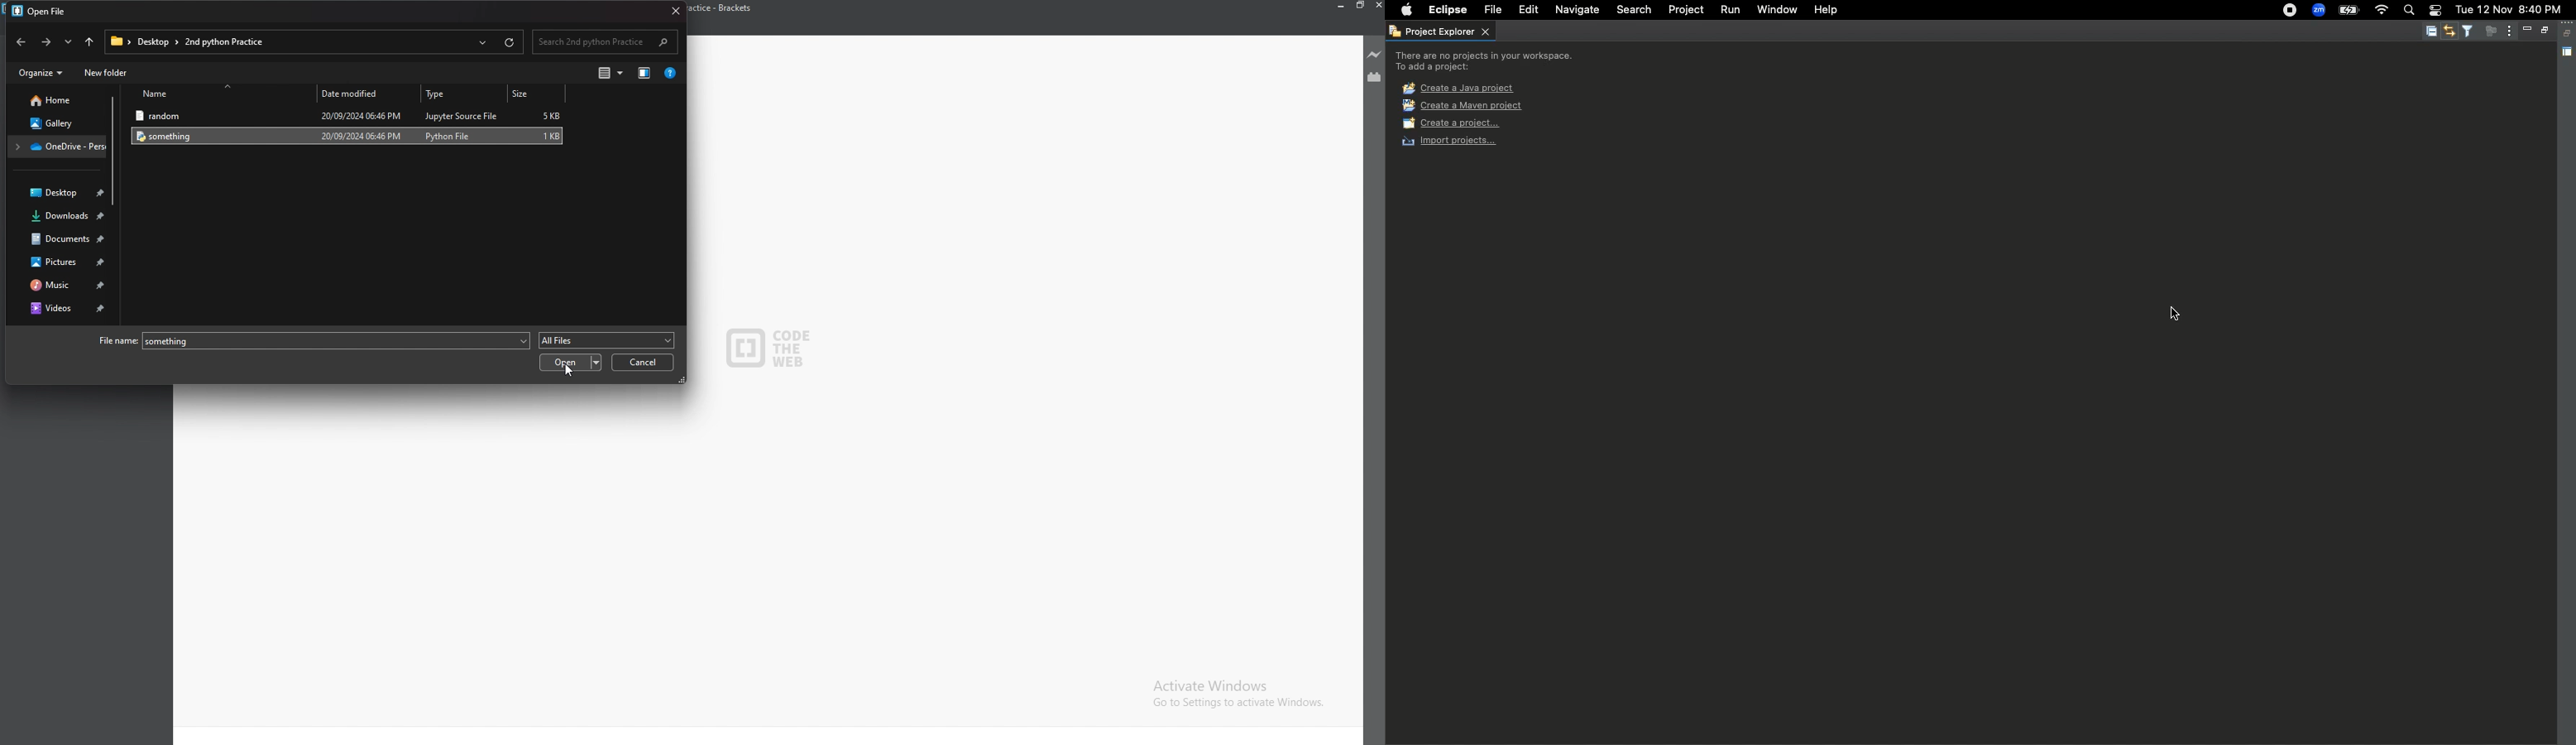 The image size is (2576, 756). Describe the element at coordinates (1493, 10) in the screenshot. I see `File` at that location.